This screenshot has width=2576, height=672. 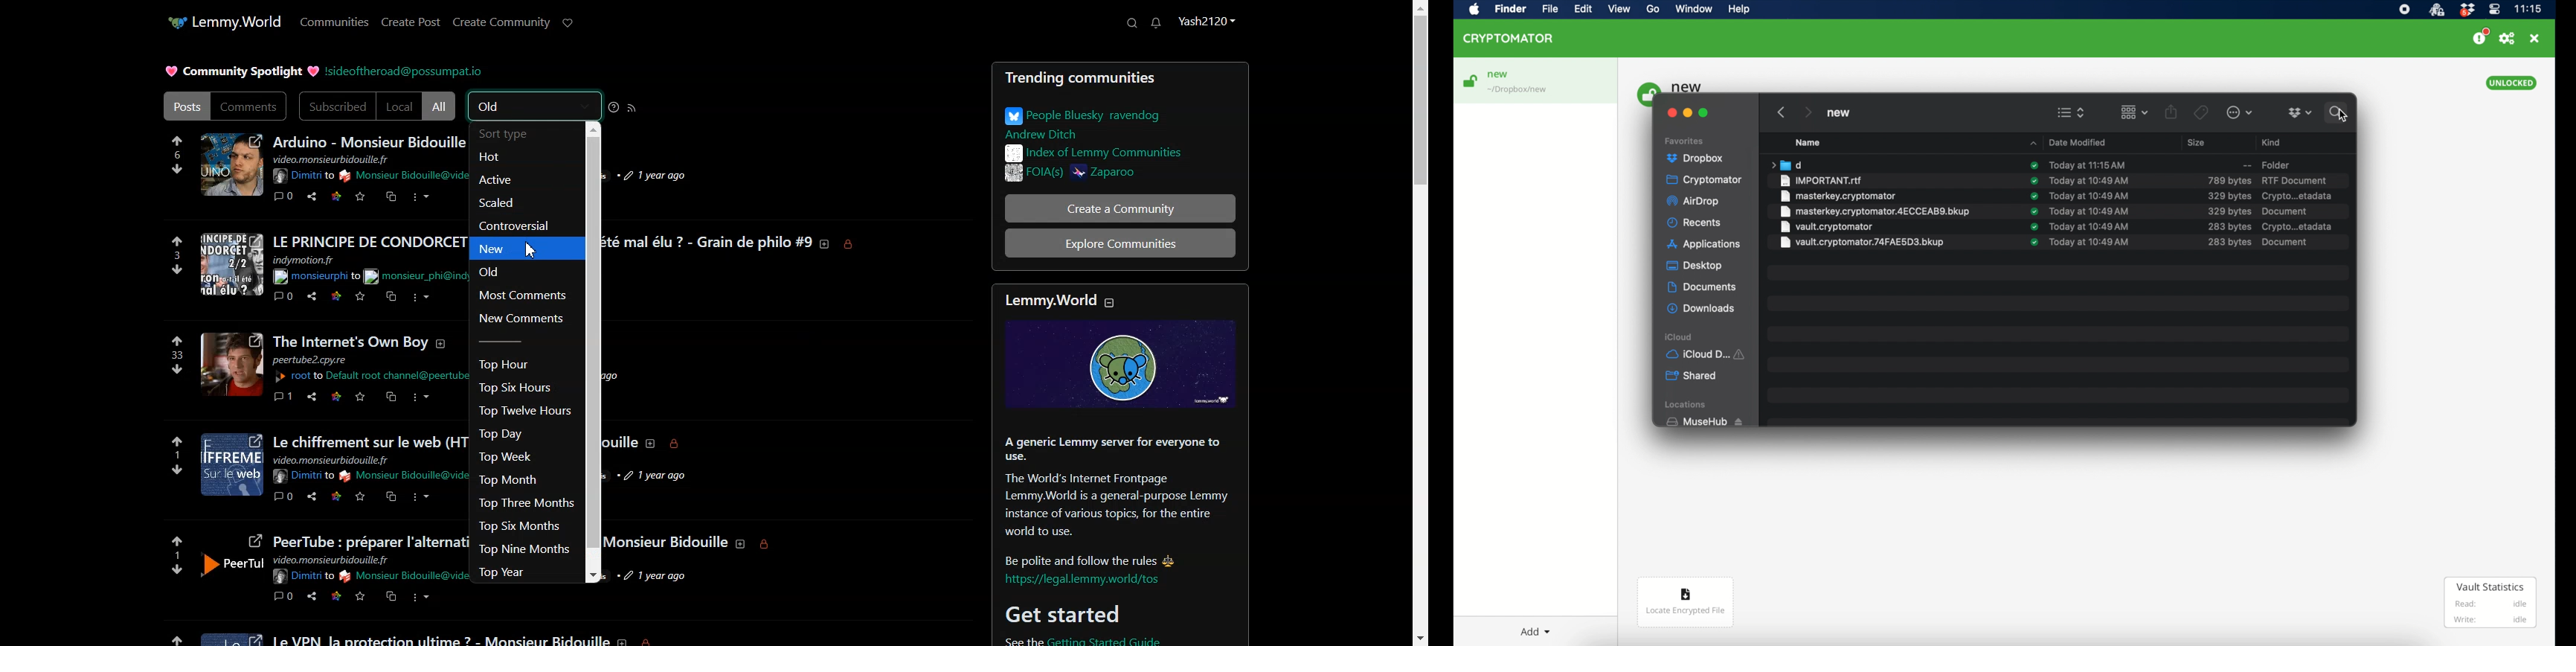 I want to click on , so click(x=740, y=545).